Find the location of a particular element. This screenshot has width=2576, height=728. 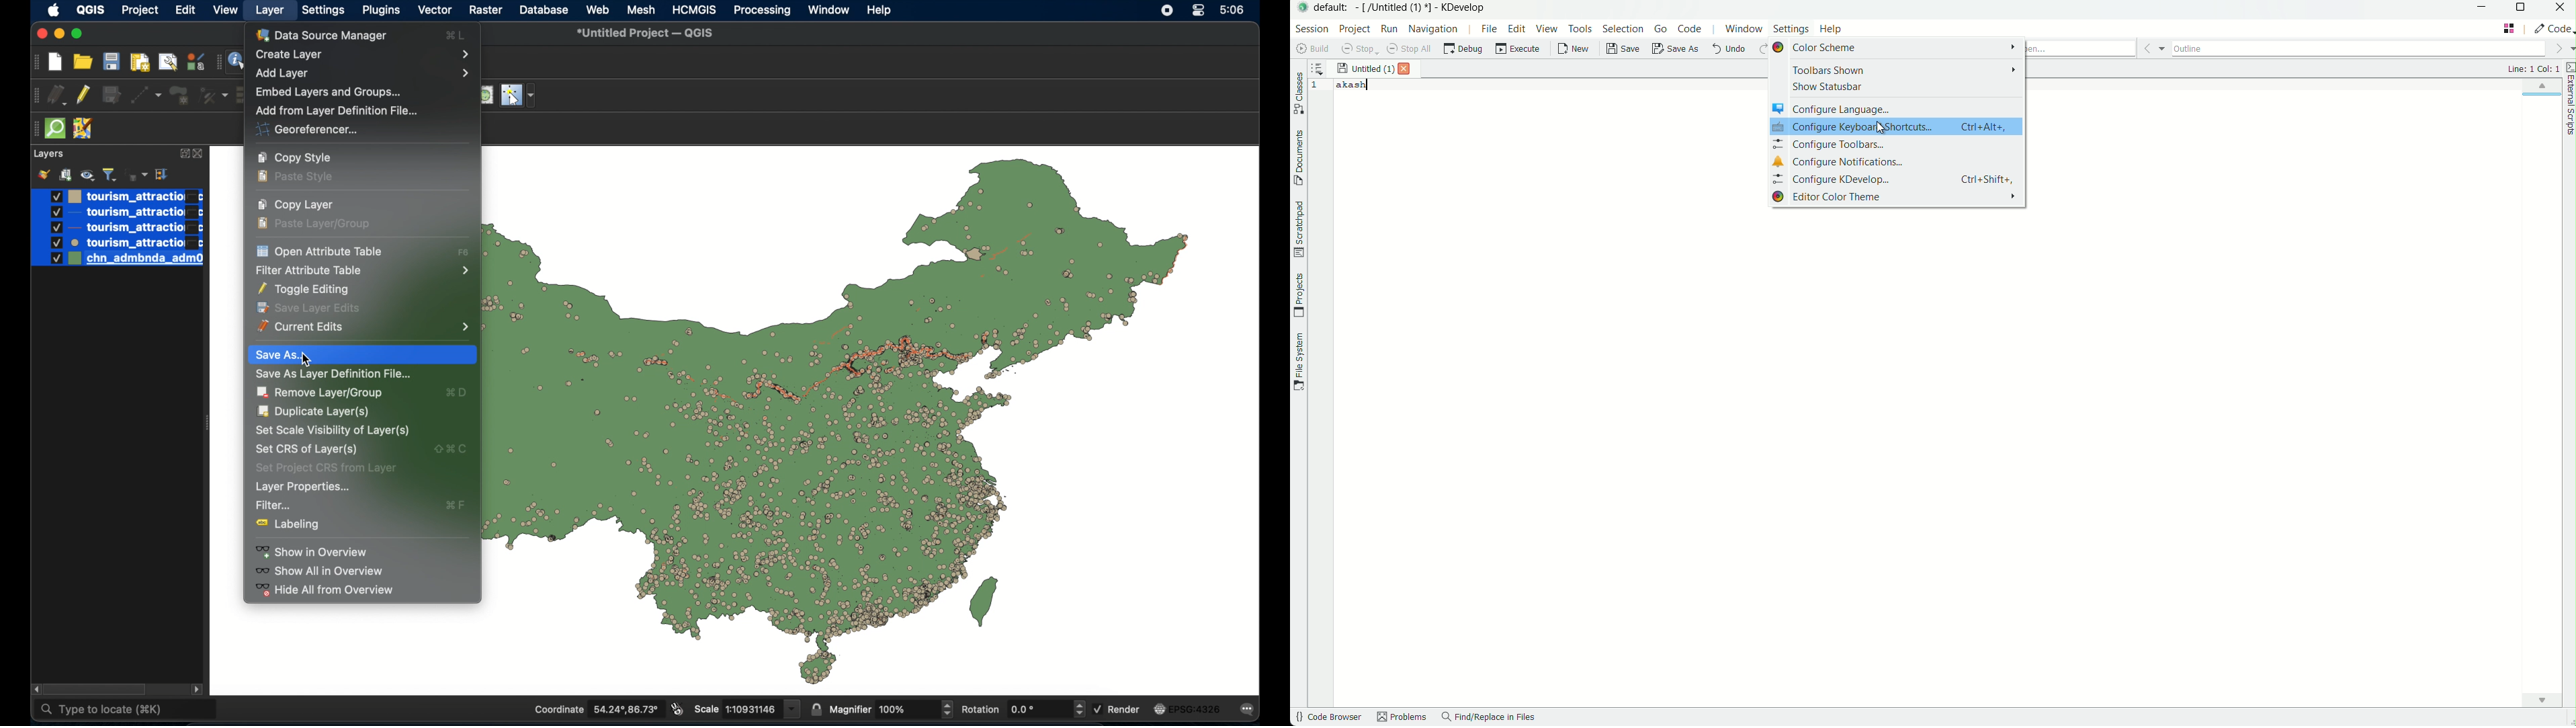

remove layer/group is located at coordinates (323, 393).